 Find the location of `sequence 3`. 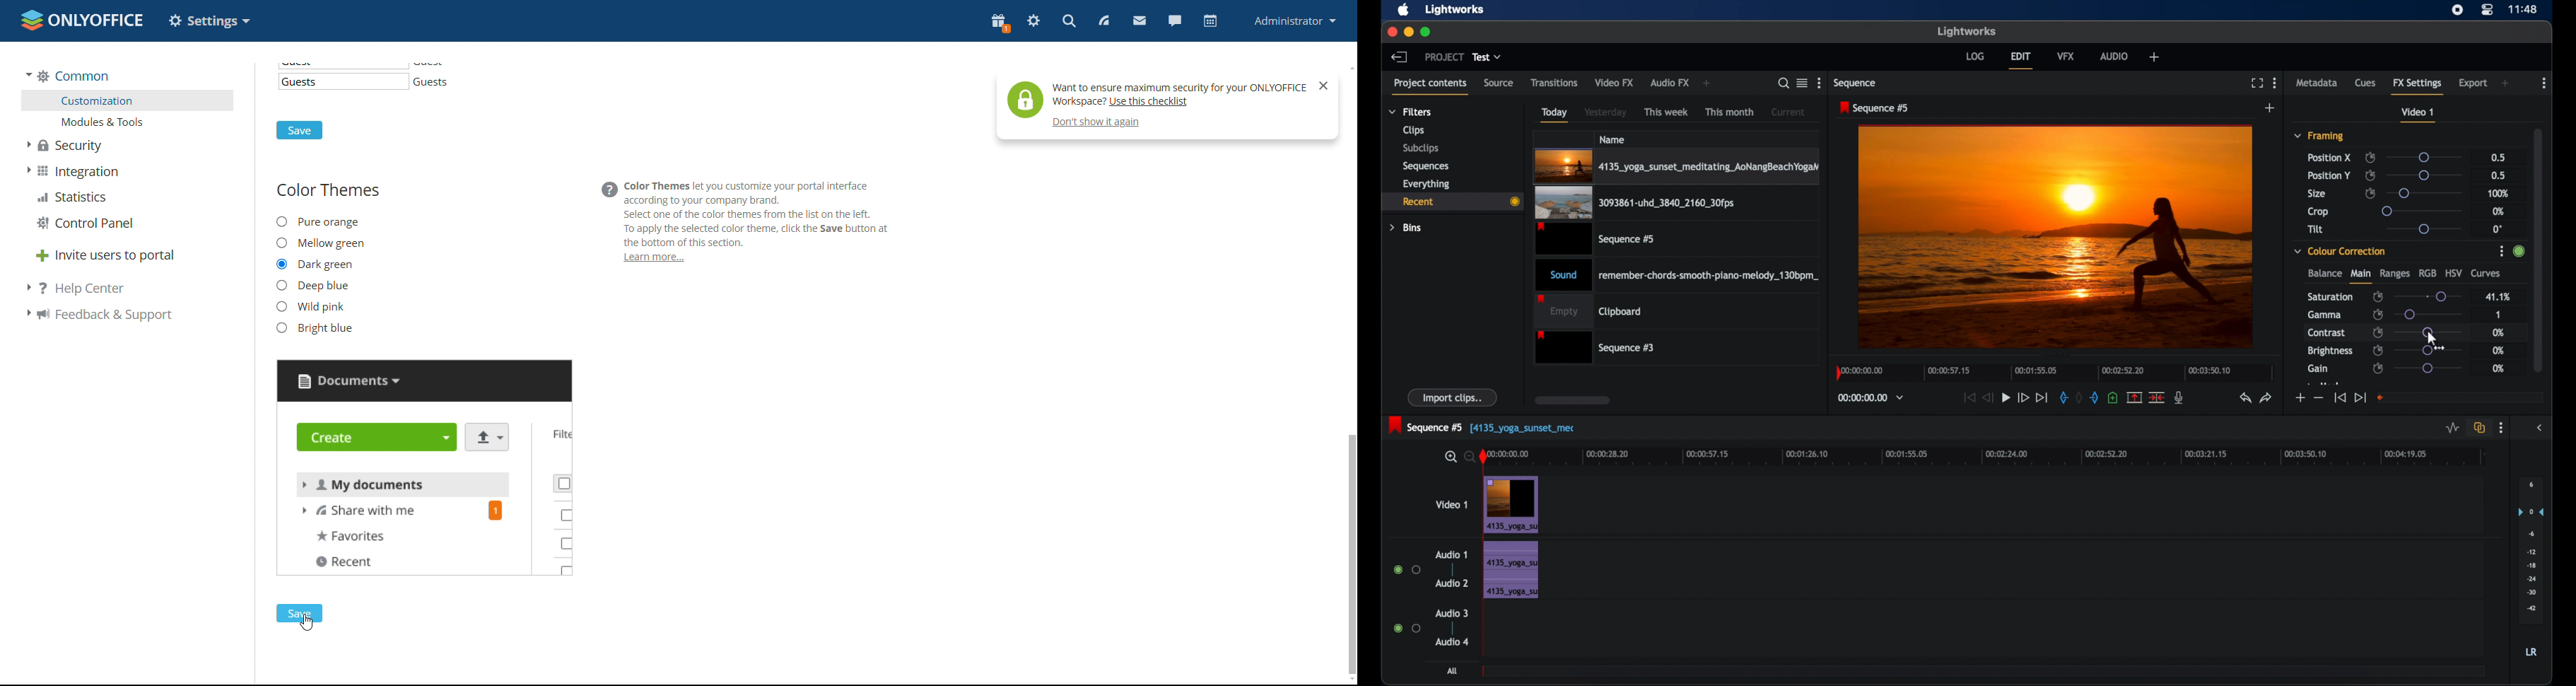

sequence 3 is located at coordinates (1595, 347).